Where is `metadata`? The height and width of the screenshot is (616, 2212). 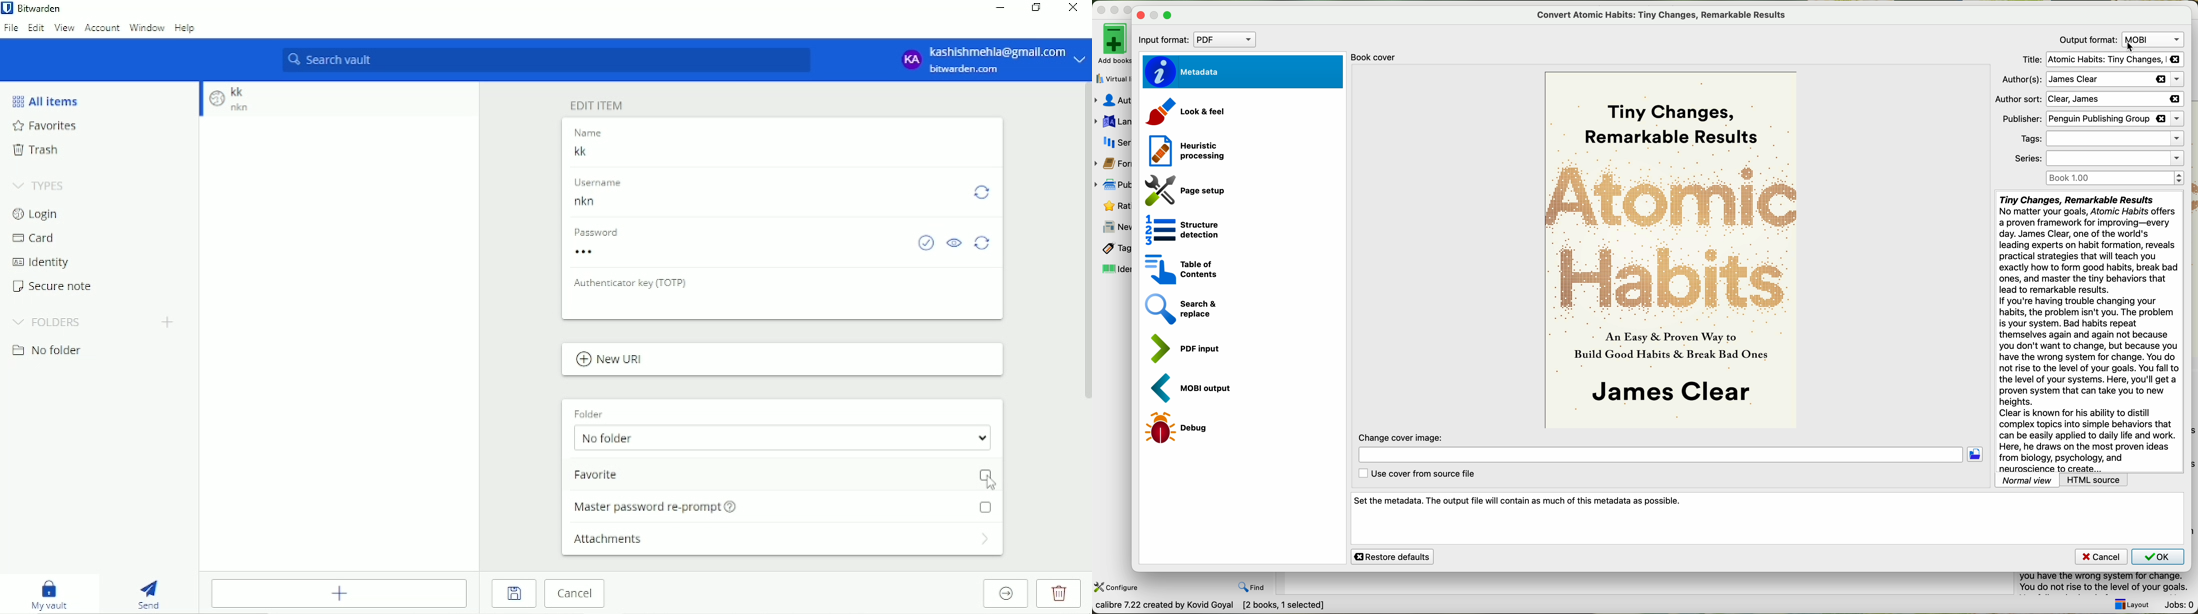
metadata is located at coordinates (1241, 72).